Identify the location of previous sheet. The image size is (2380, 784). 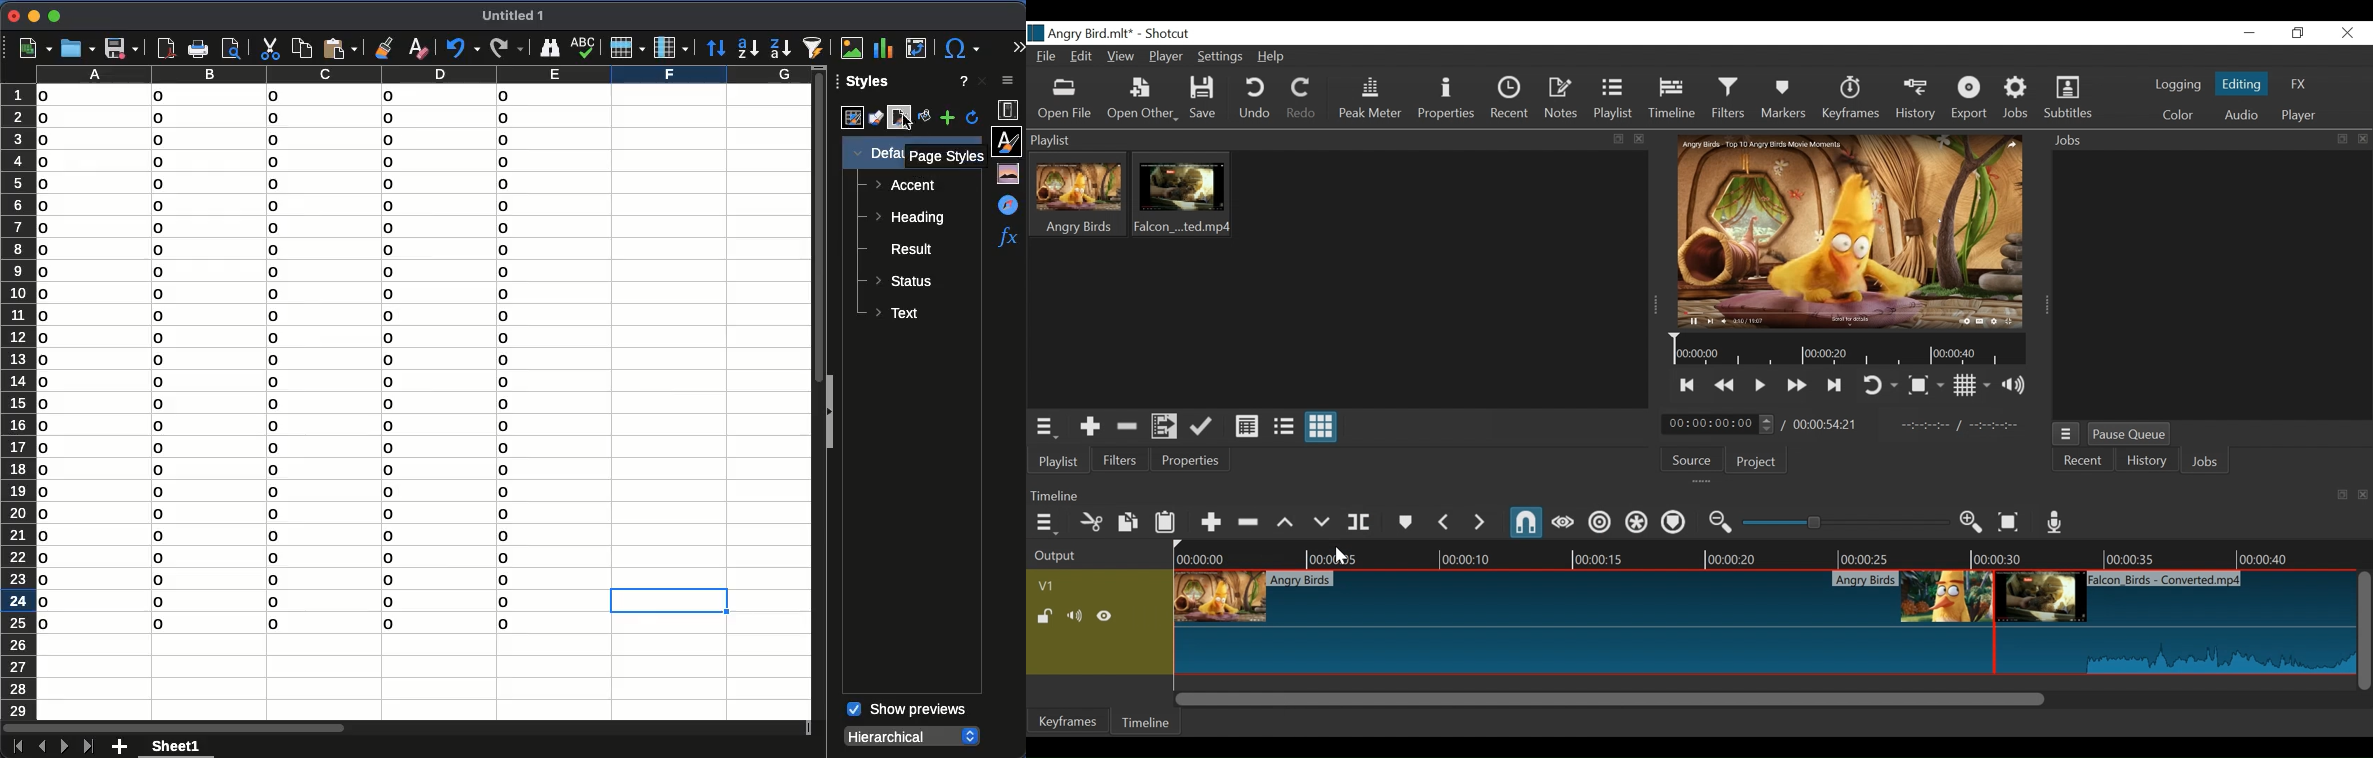
(40, 747).